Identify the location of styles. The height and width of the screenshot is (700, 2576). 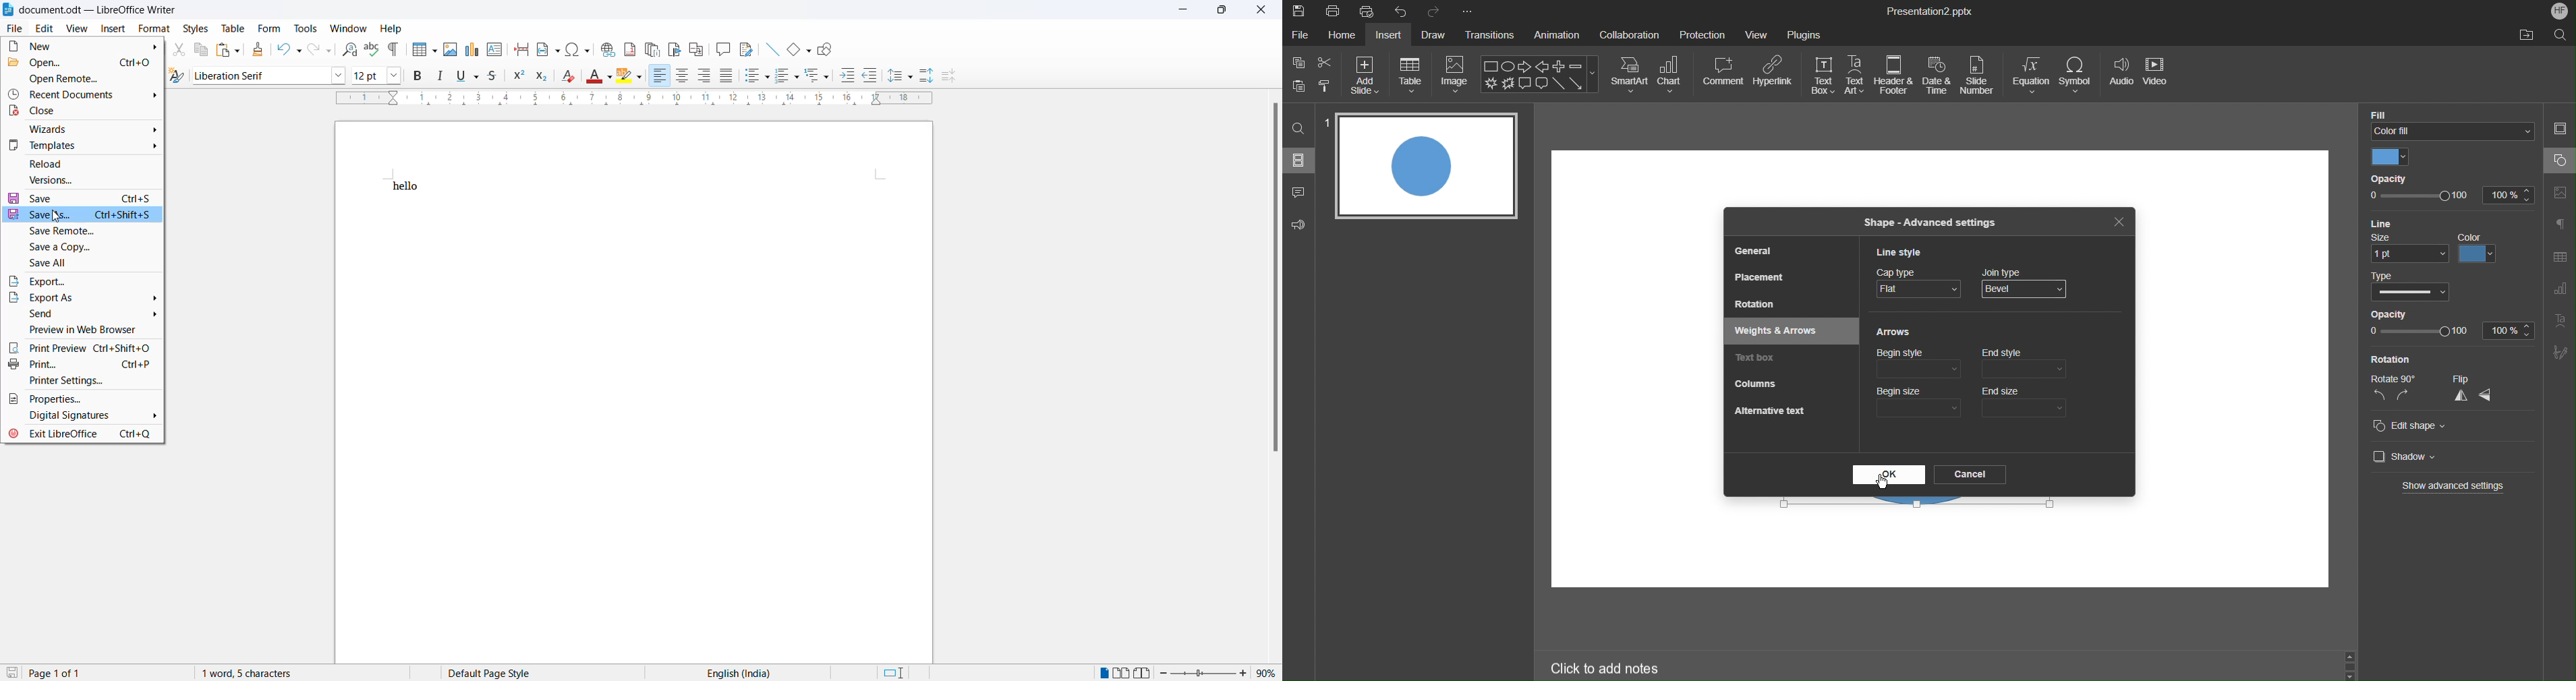
(194, 29).